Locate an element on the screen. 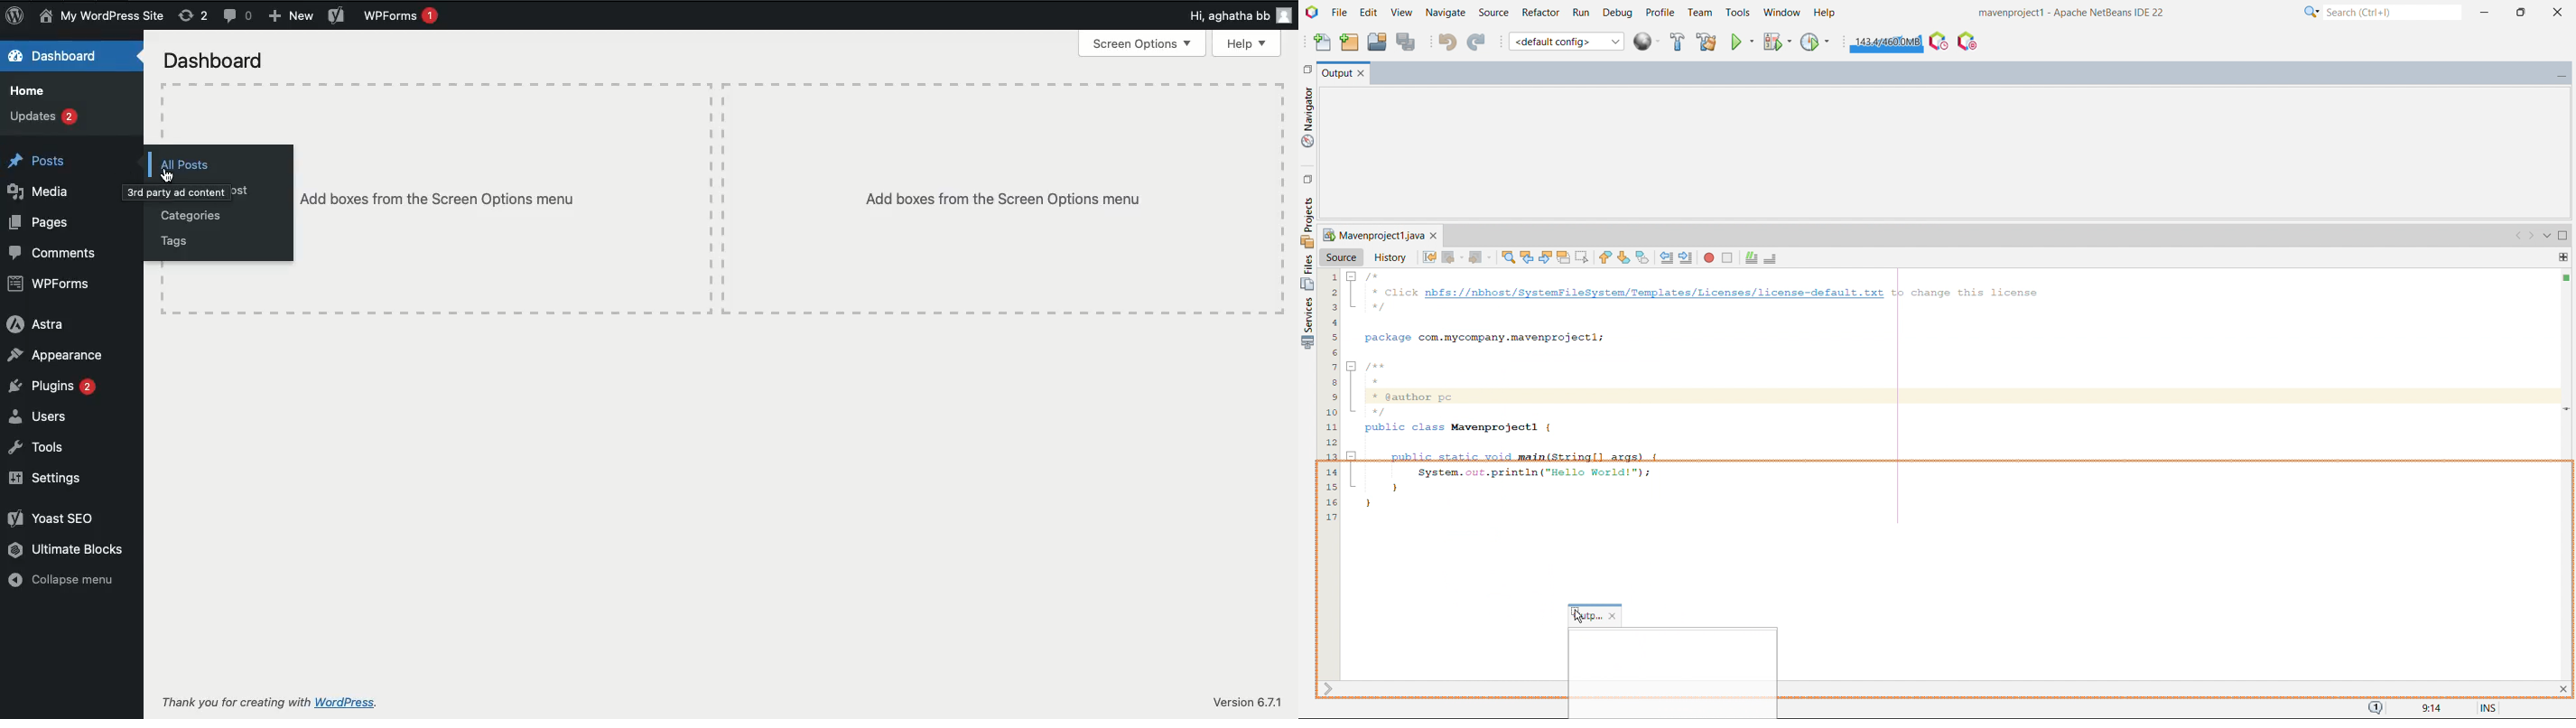  Ultimate blocks is located at coordinates (66, 548).